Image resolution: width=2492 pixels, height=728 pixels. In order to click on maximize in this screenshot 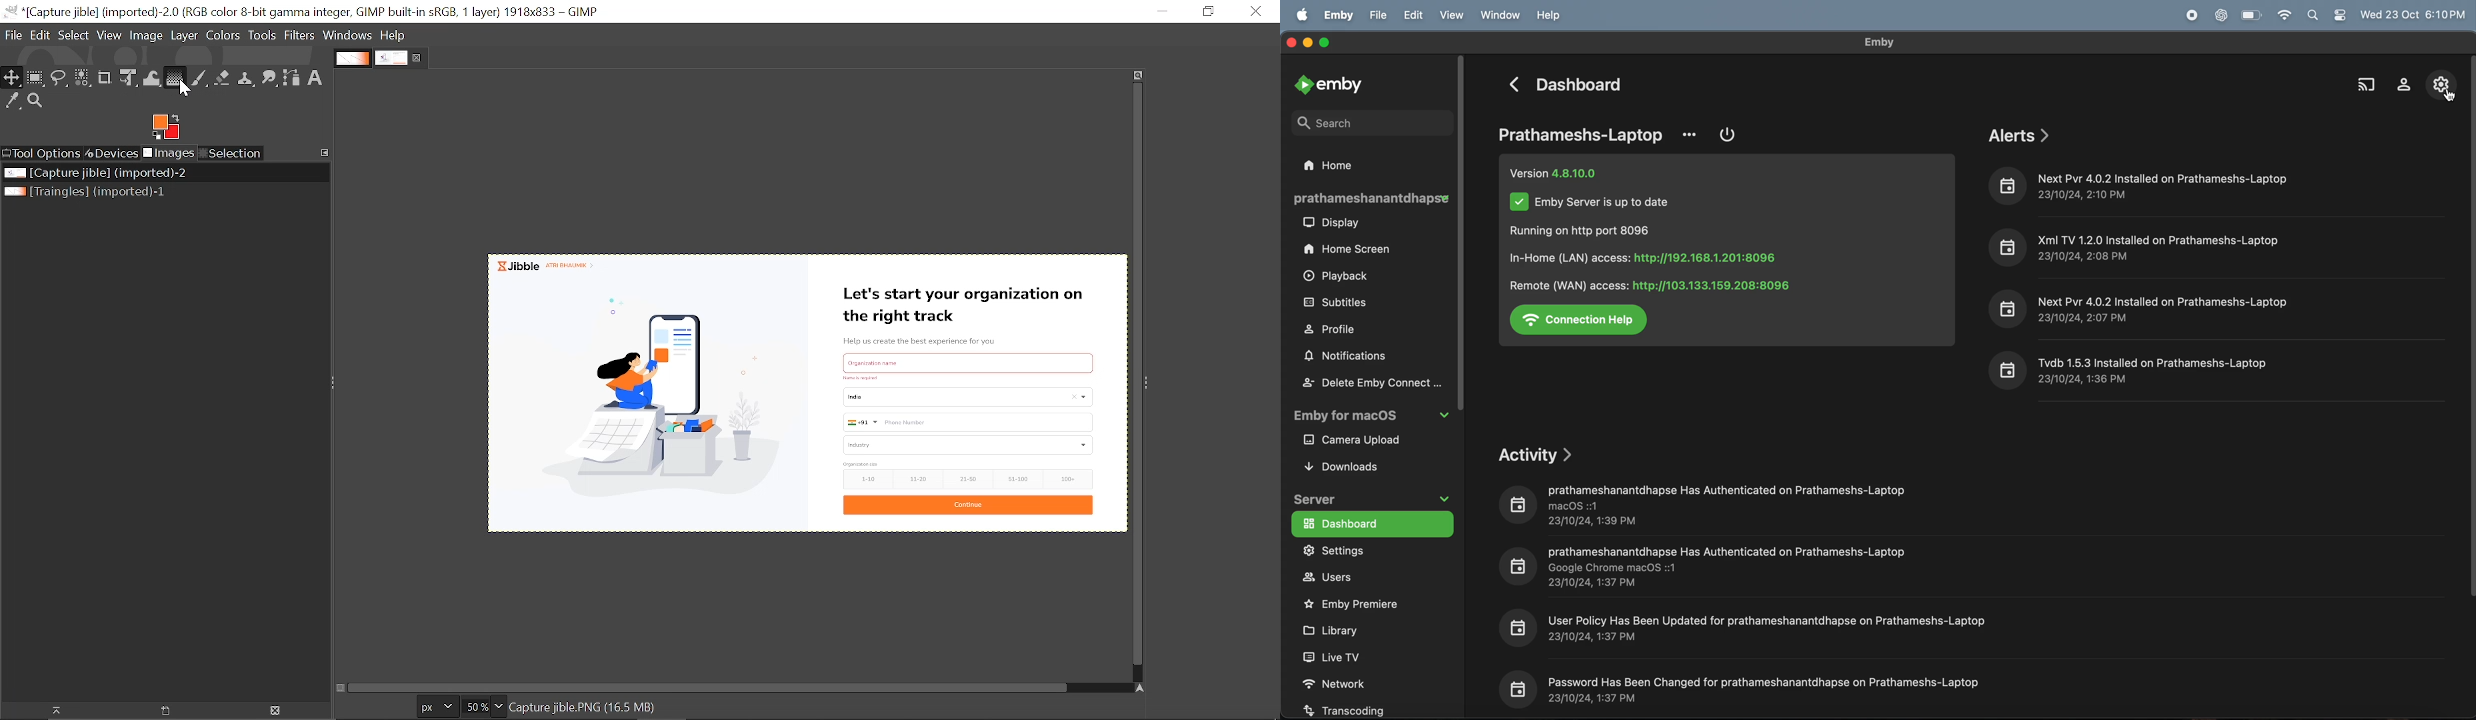, I will do `click(1327, 42)`.